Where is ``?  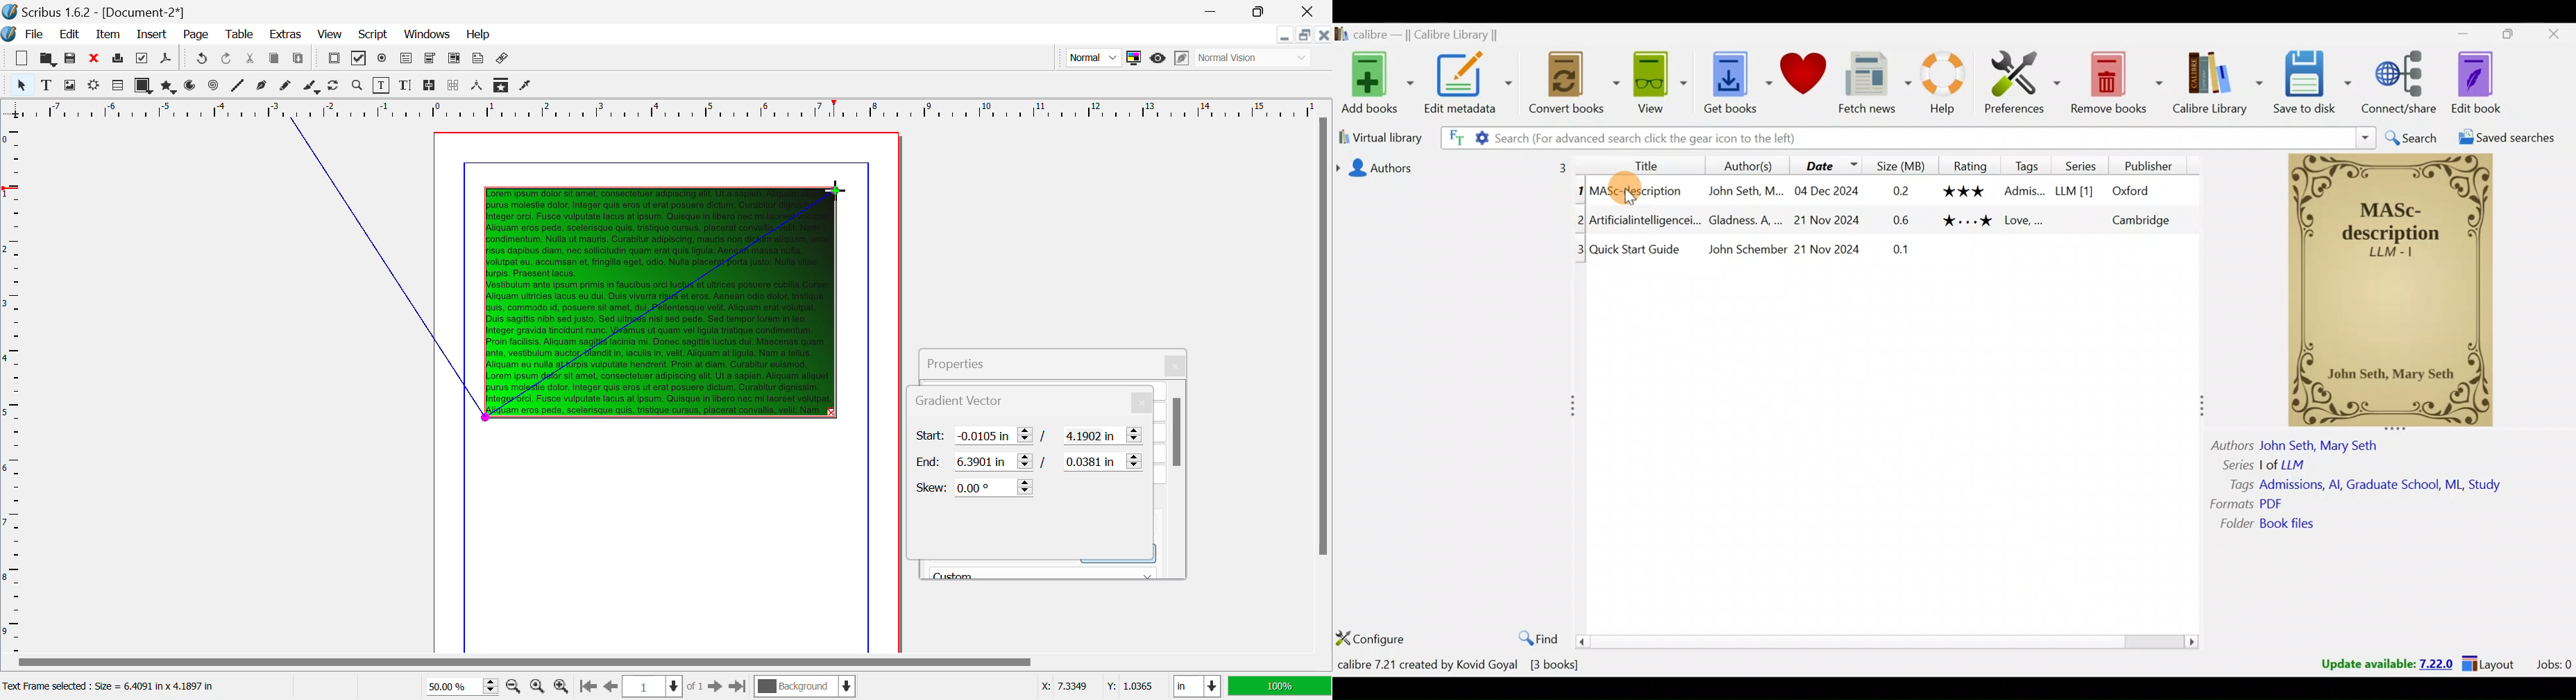
 is located at coordinates (1830, 218).